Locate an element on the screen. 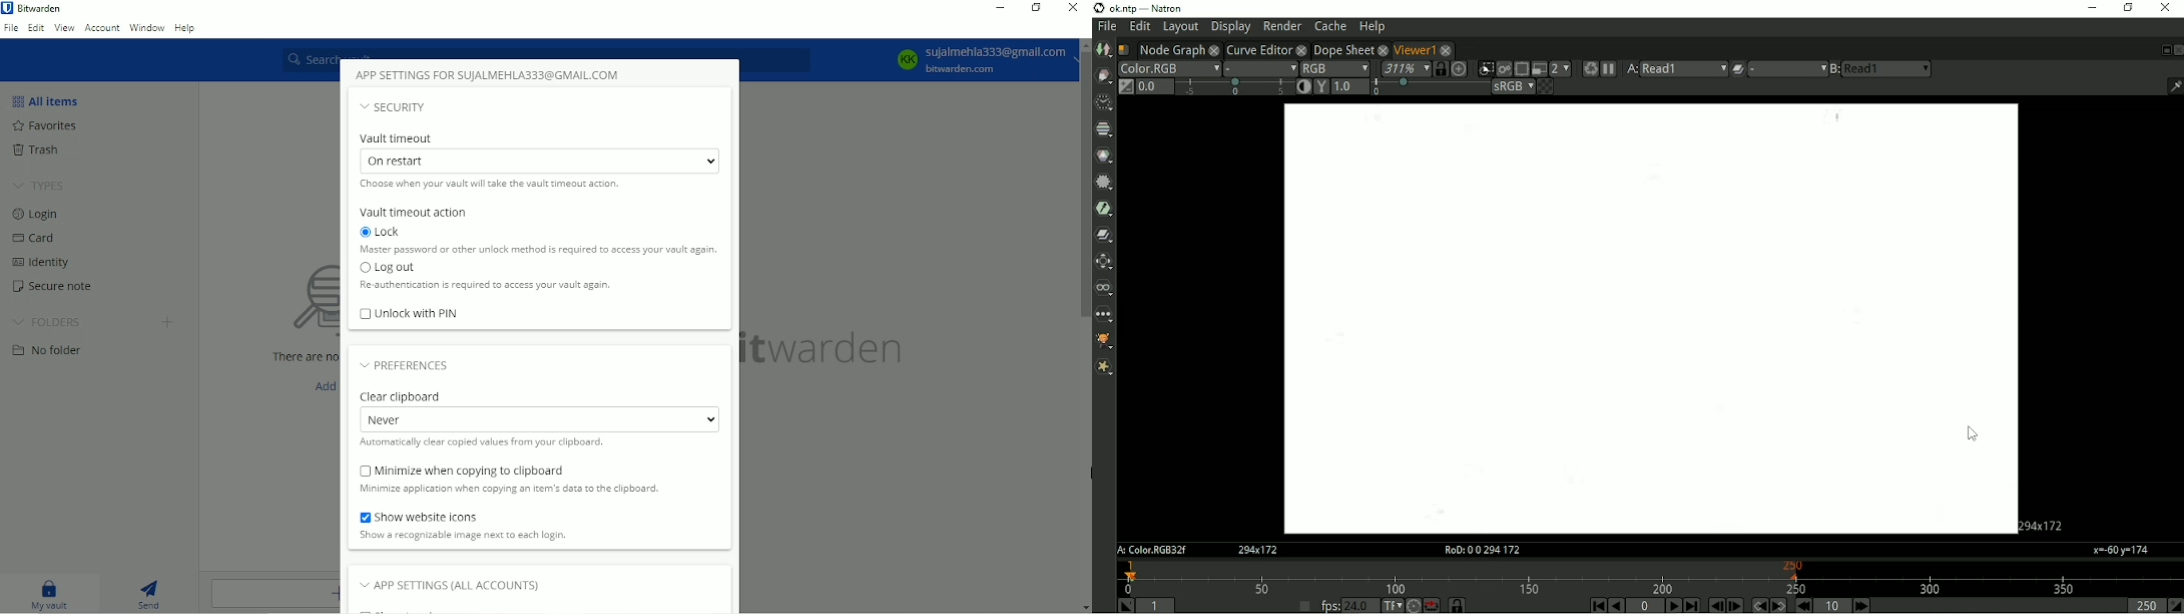  Re-authentication is required to access your vault again. is located at coordinates (483, 286).